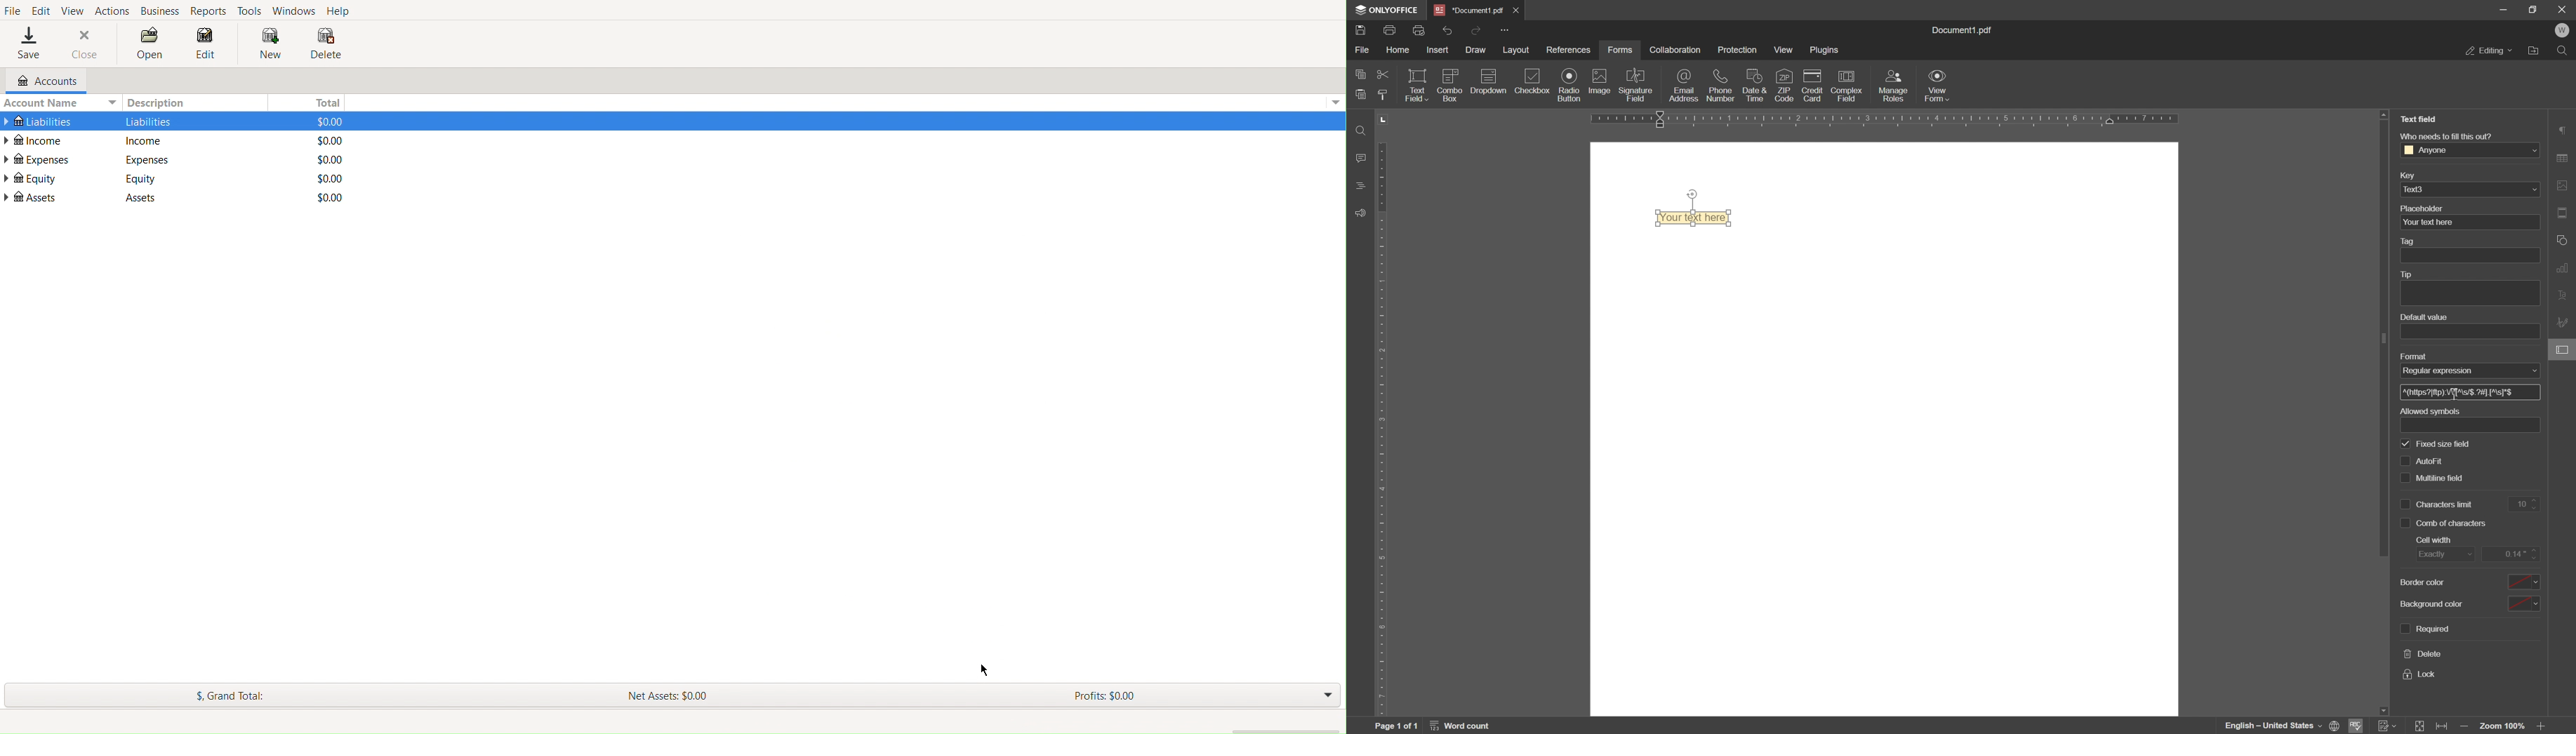  What do you see at coordinates (1382, 73) in the screenshot?
I see `cut` at bounding box center [1382, 73].